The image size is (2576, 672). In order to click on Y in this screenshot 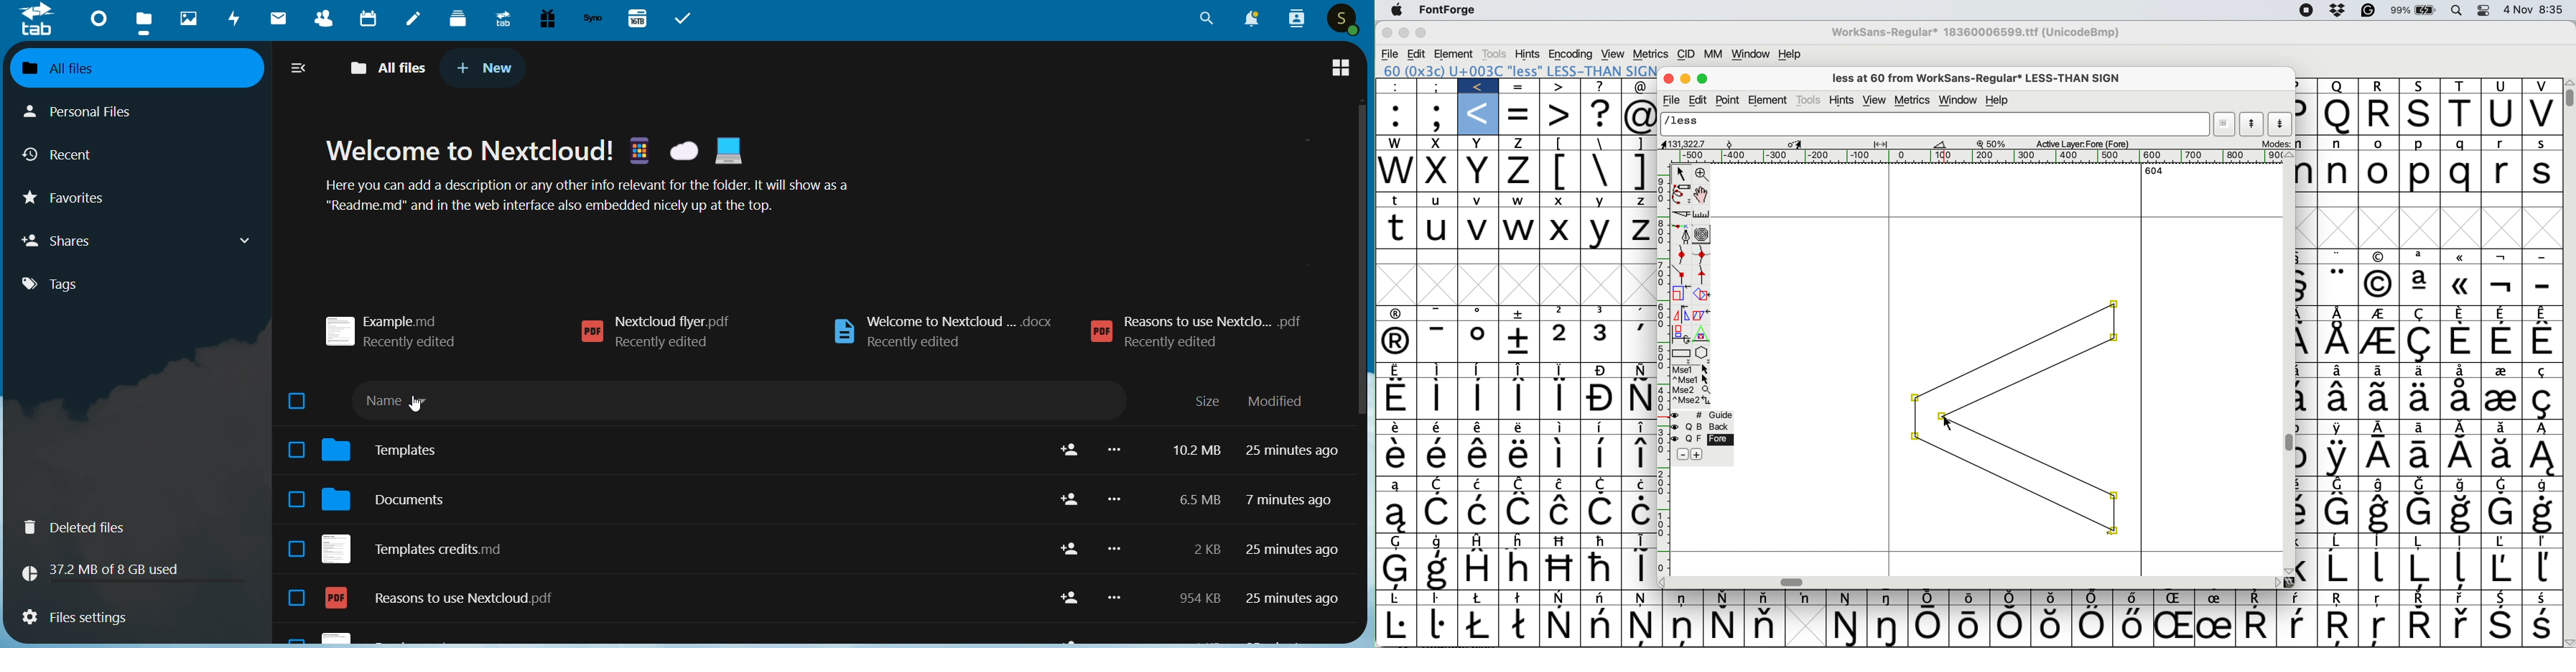, I will do `click(1603, 230)`.